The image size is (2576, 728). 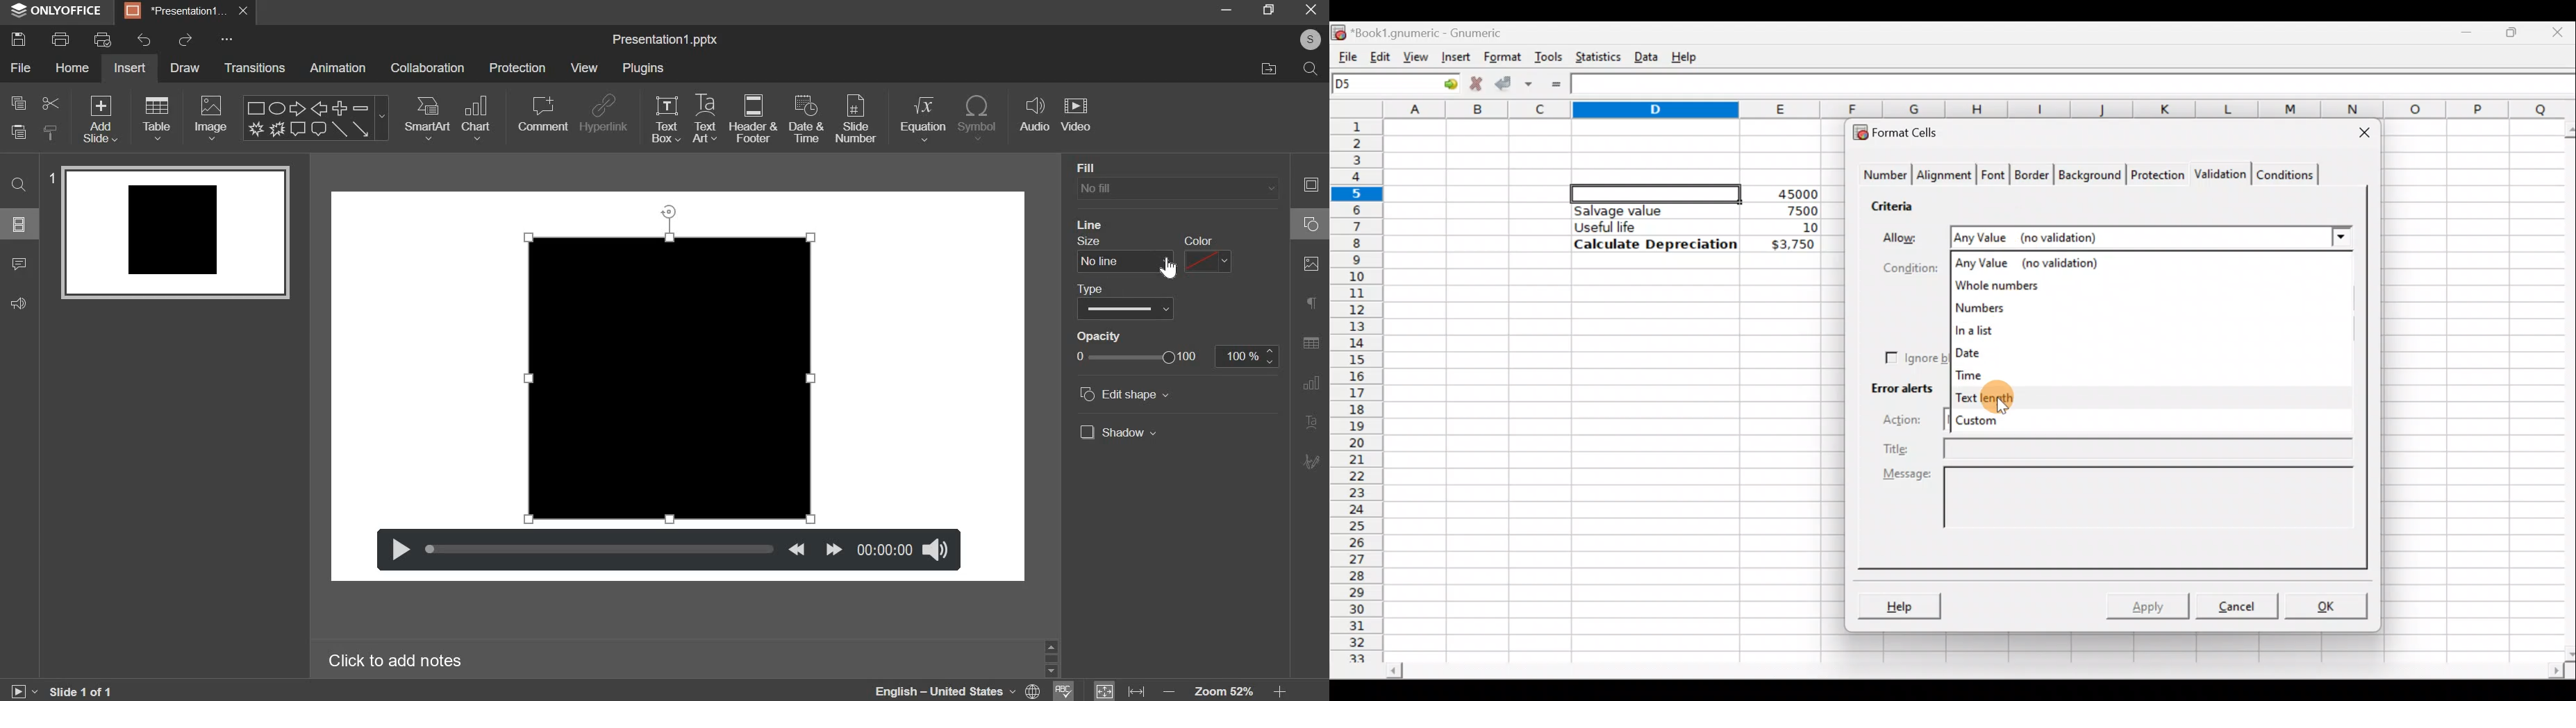 I want to click on exit, so click(x=1309, y=11).